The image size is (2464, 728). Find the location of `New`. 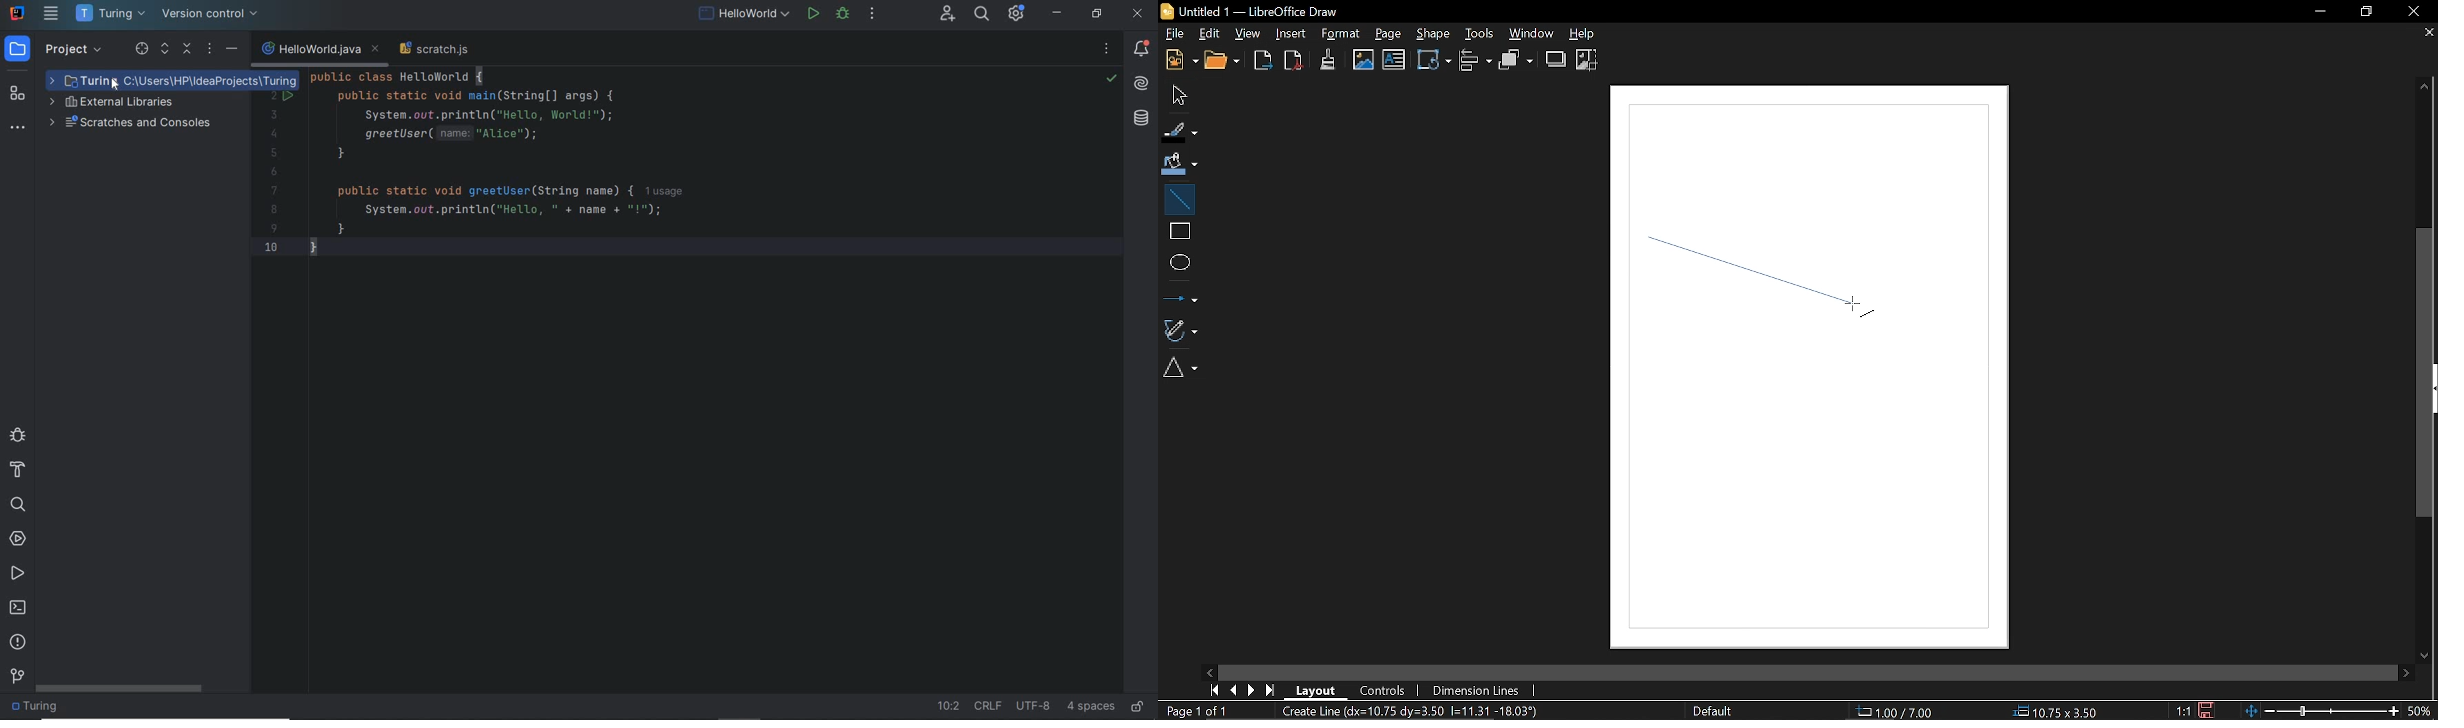

New is located at coordinates (1179, 61).